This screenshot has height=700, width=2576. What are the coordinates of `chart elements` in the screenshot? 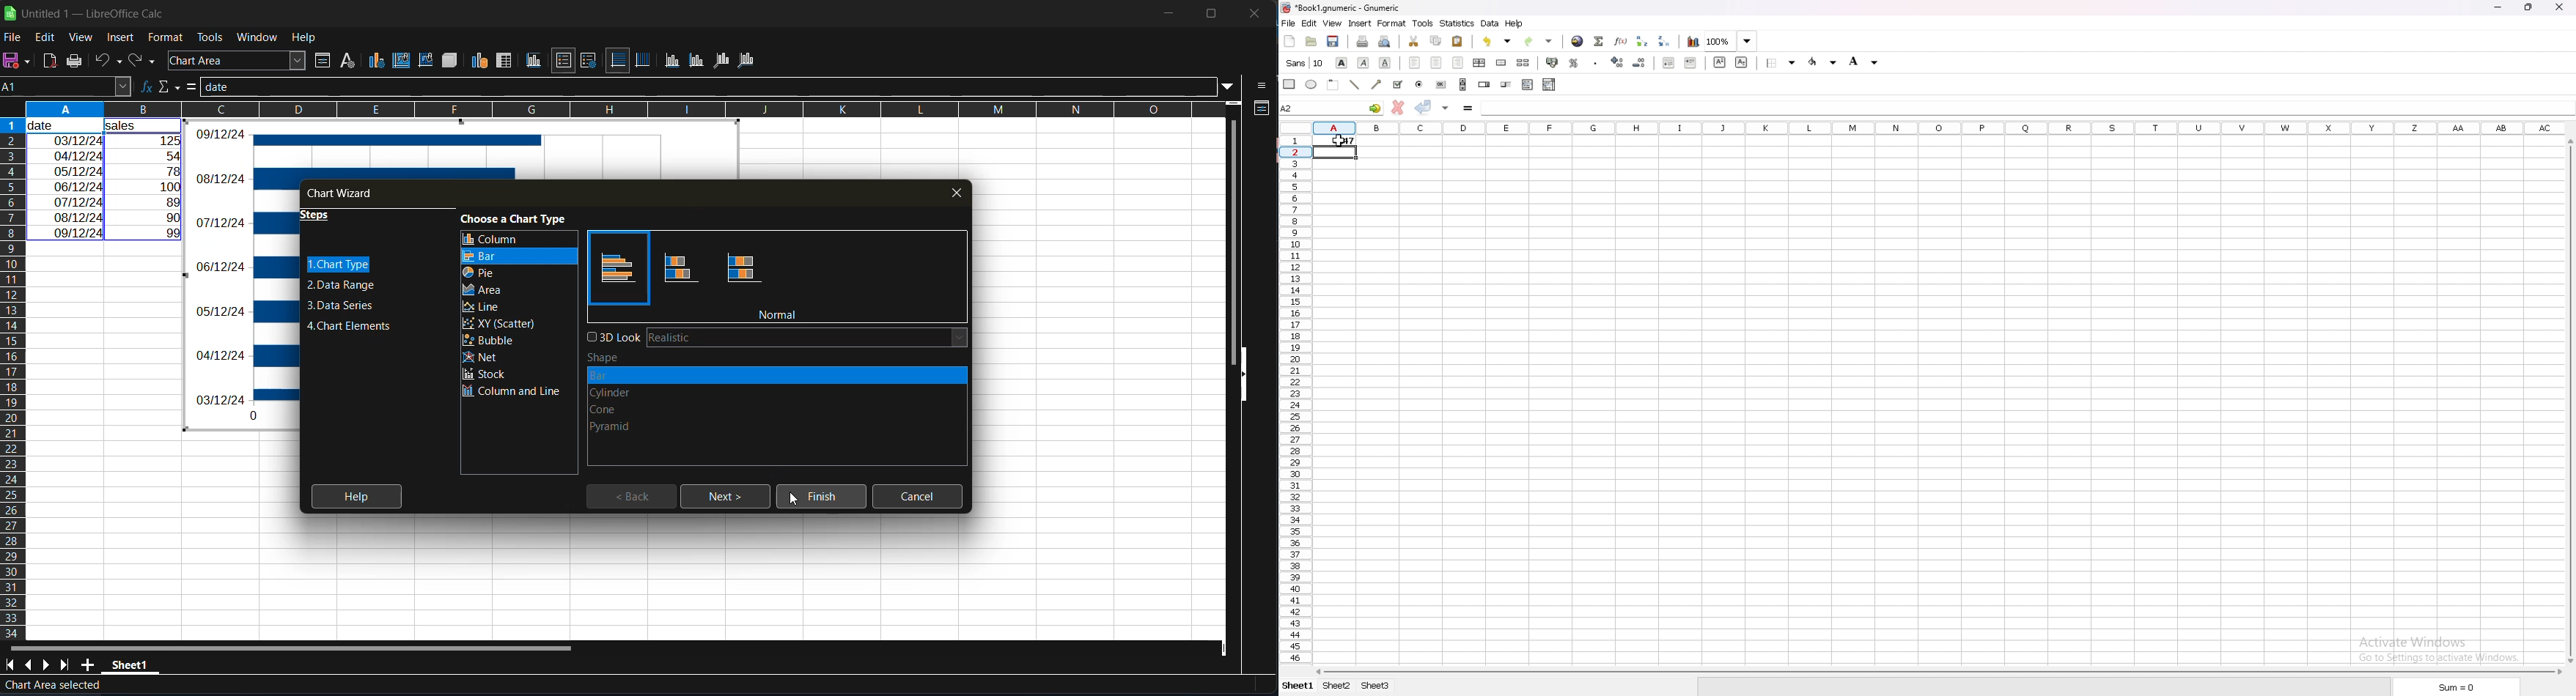 It's located at (349, 327).